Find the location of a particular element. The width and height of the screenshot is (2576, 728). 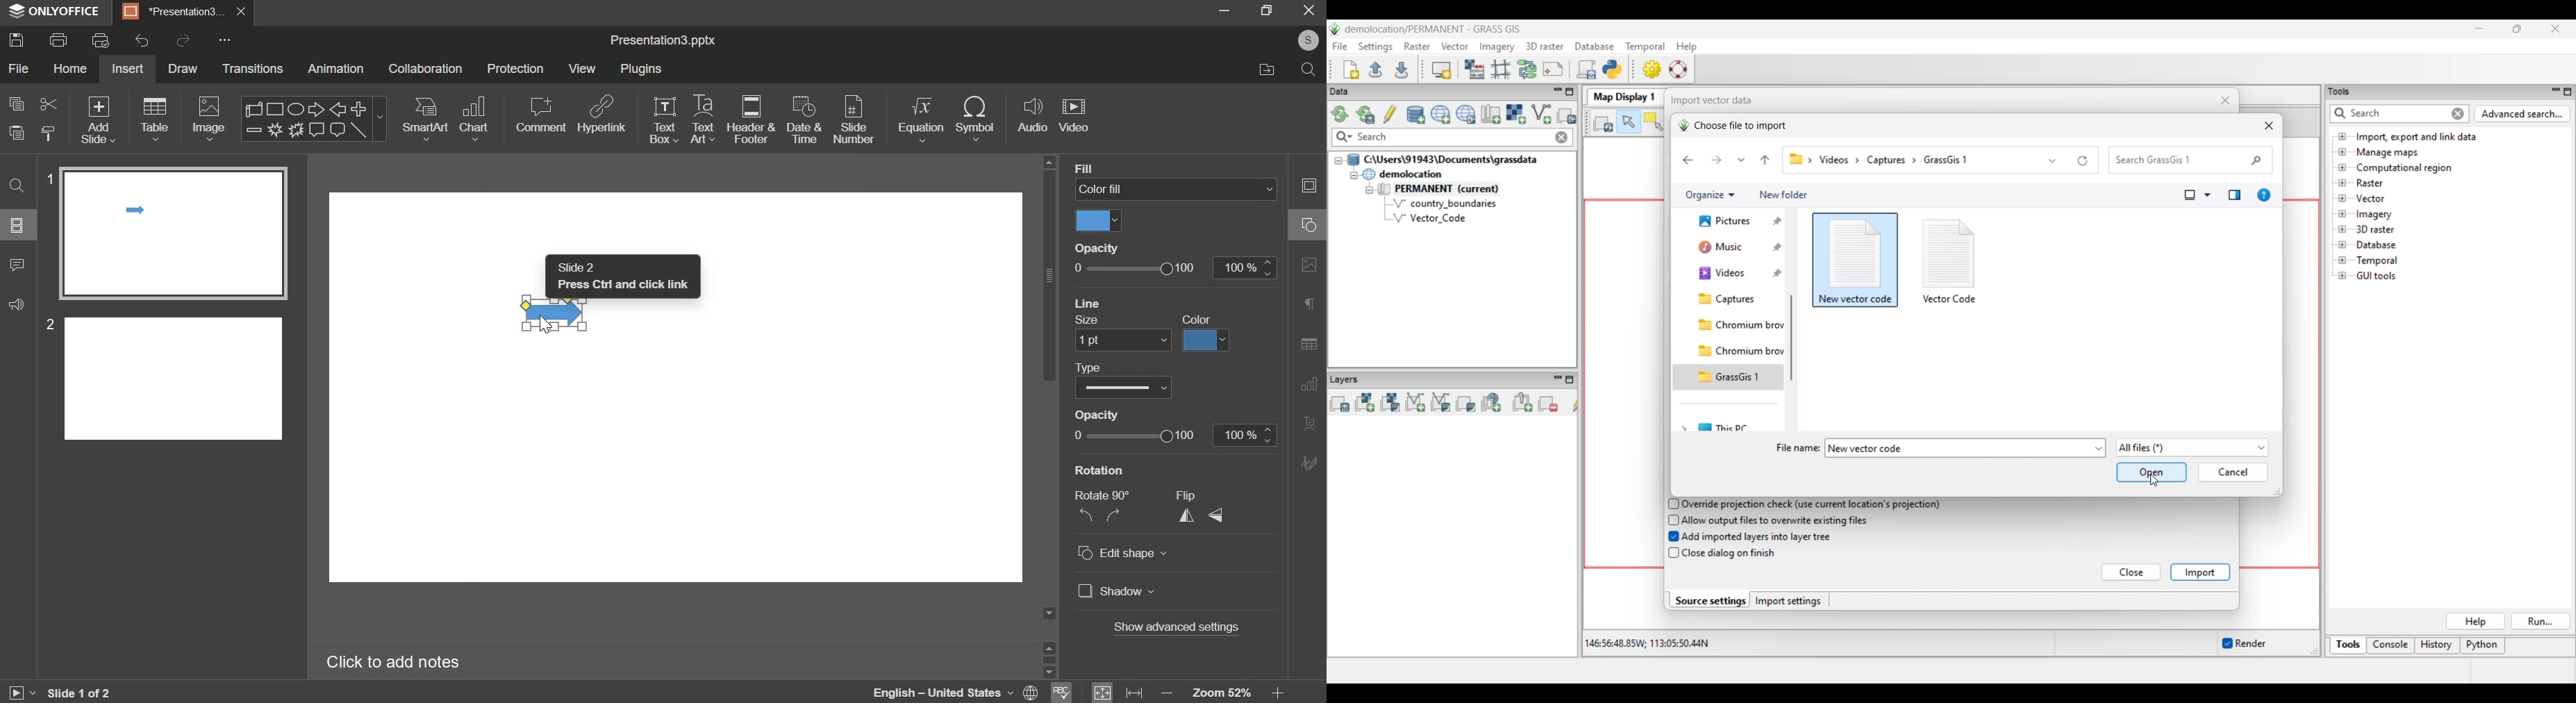

comment is located at coordinates (540, 115).